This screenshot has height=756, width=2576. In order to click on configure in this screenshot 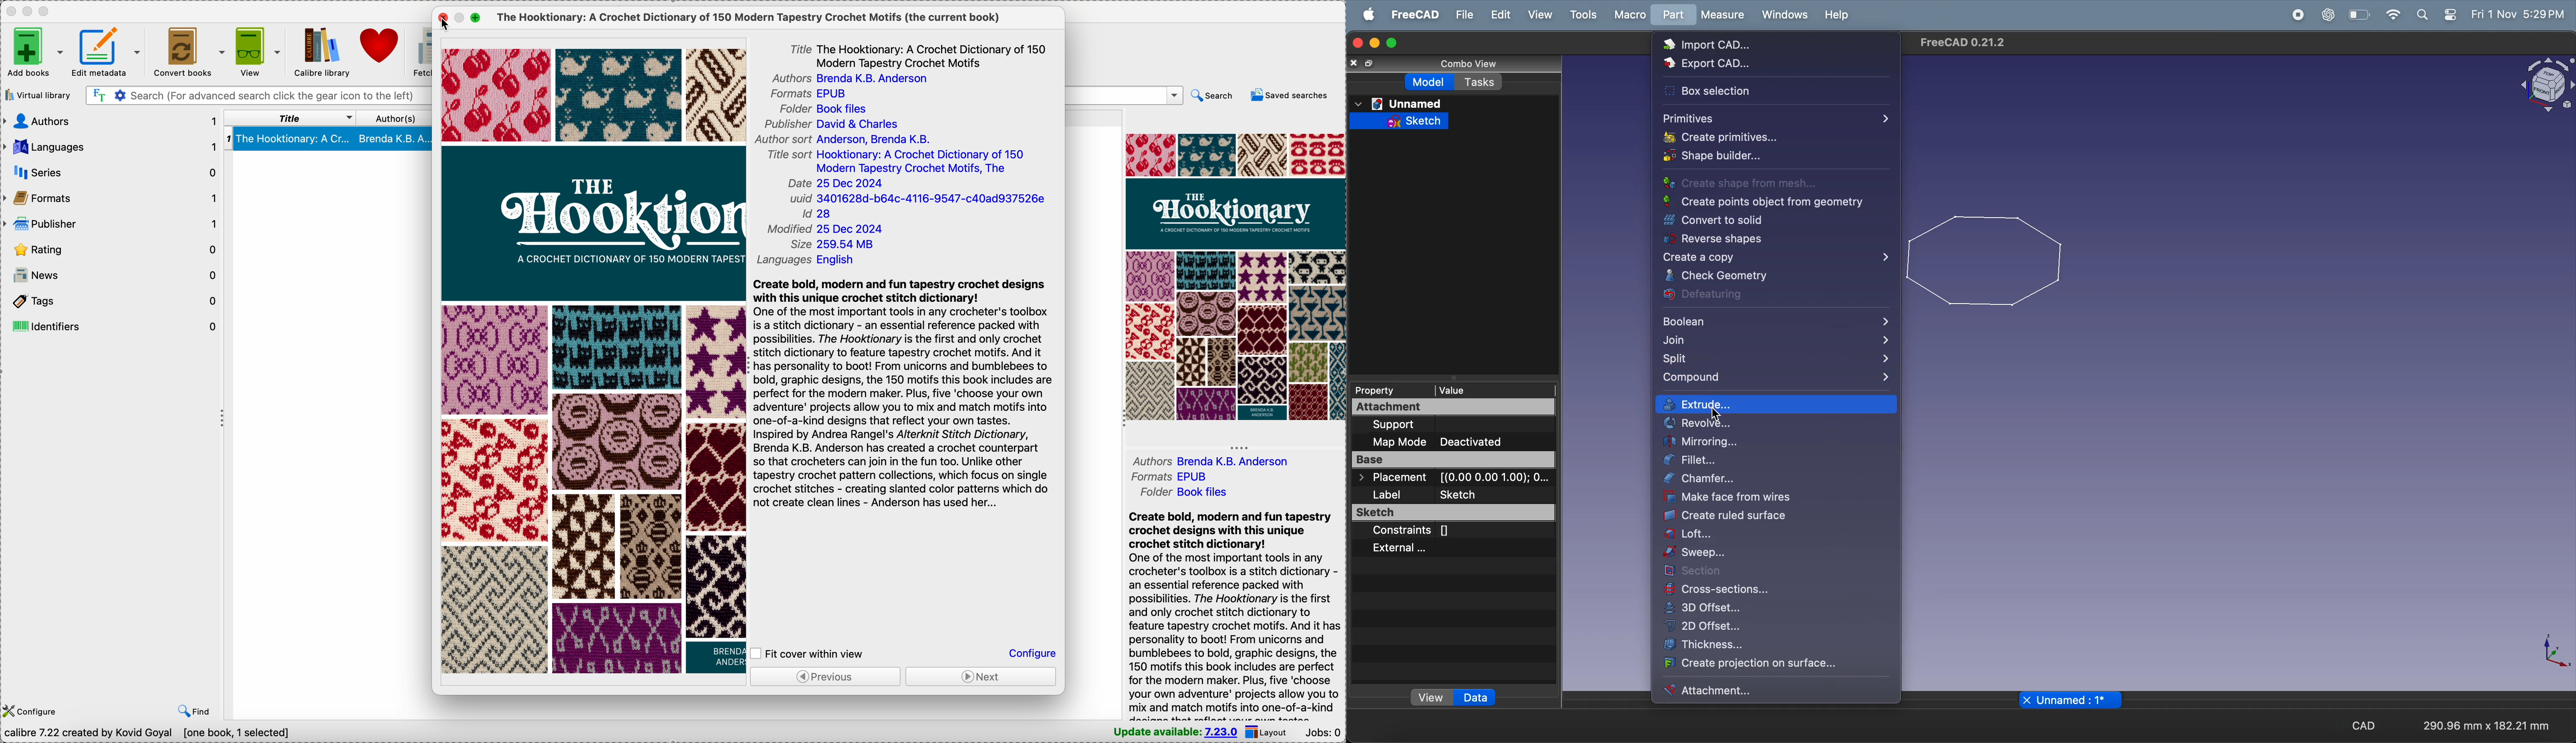, I will do `click(1030, 652)`.